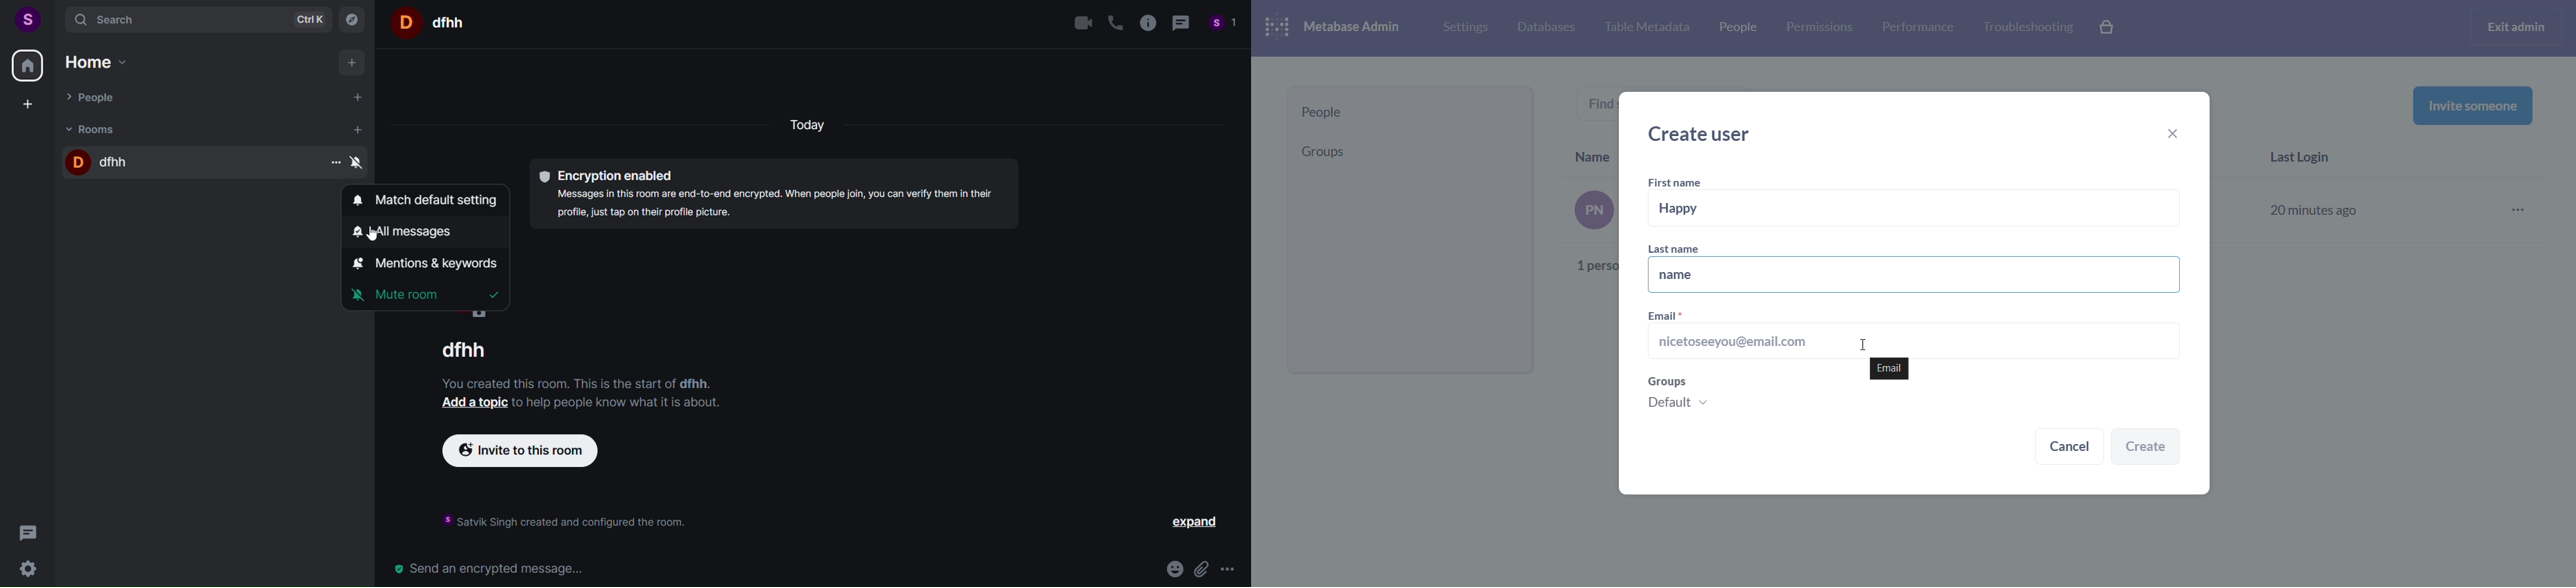 Image resolution: width=2576 pixels, height=588 pixels. Describe the element at coordinates (1595, 235) in the screenshot. I see `text` at that location.